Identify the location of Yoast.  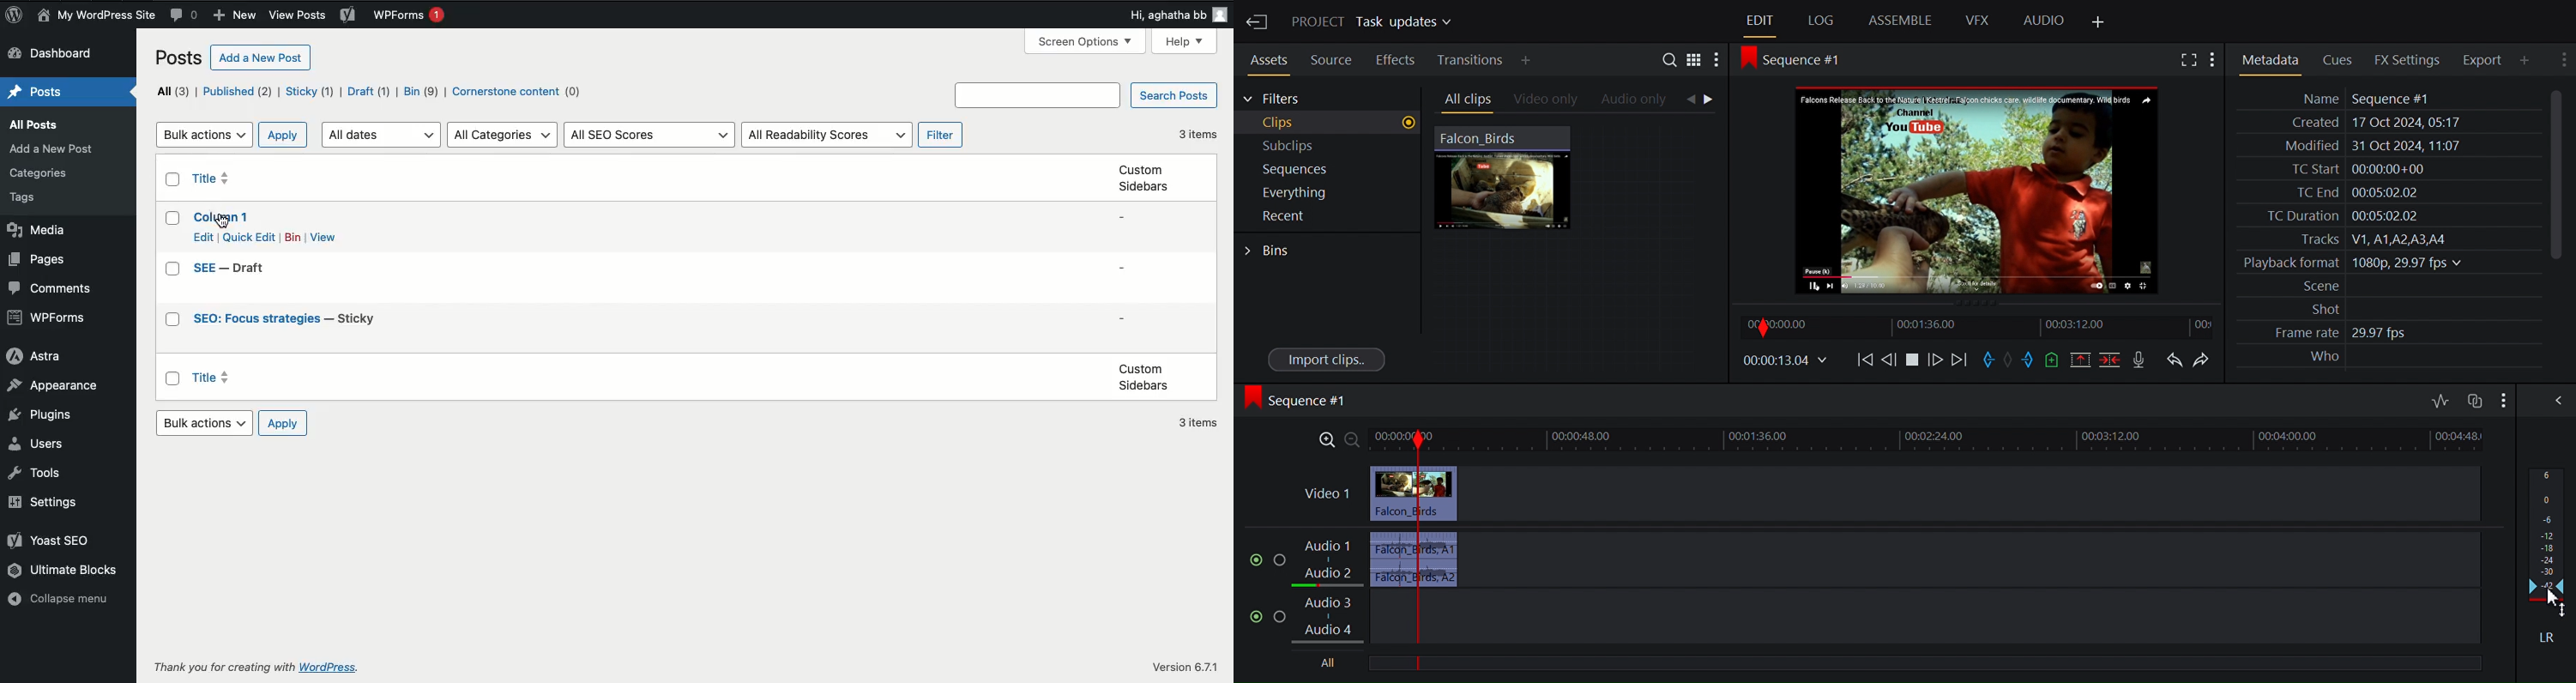
(57, 539).